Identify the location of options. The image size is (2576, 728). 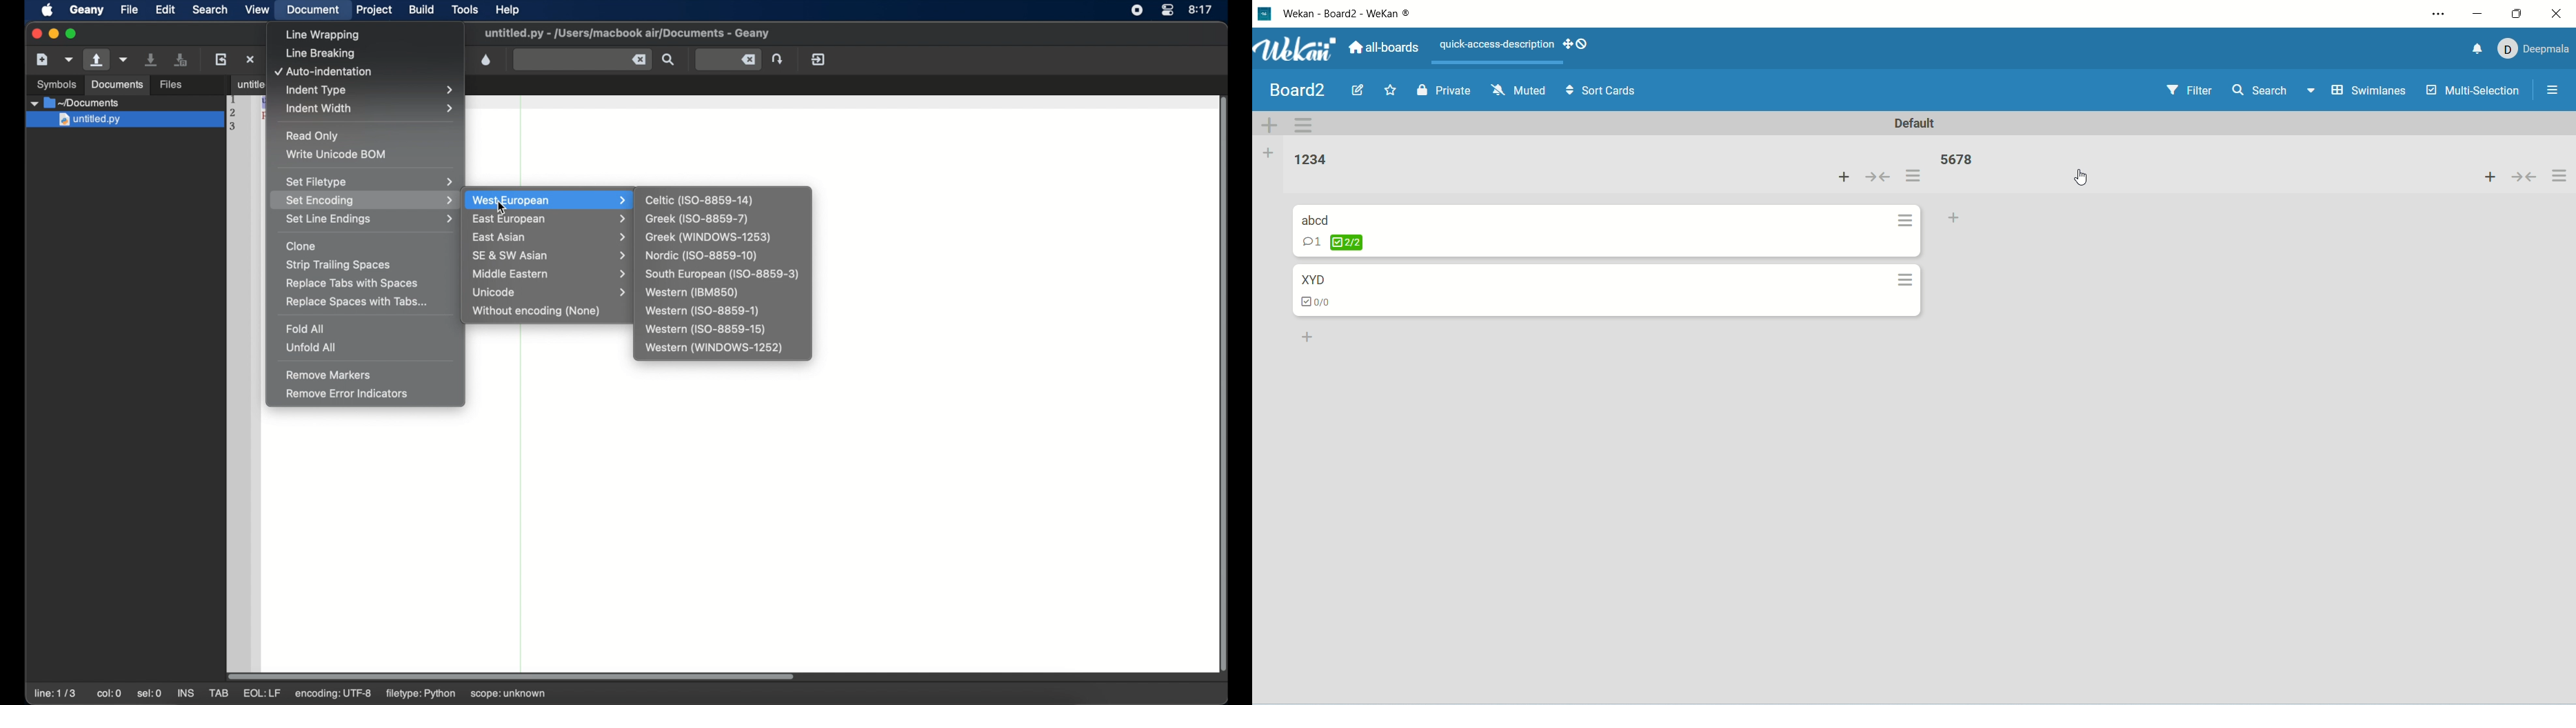
(1906, 223).